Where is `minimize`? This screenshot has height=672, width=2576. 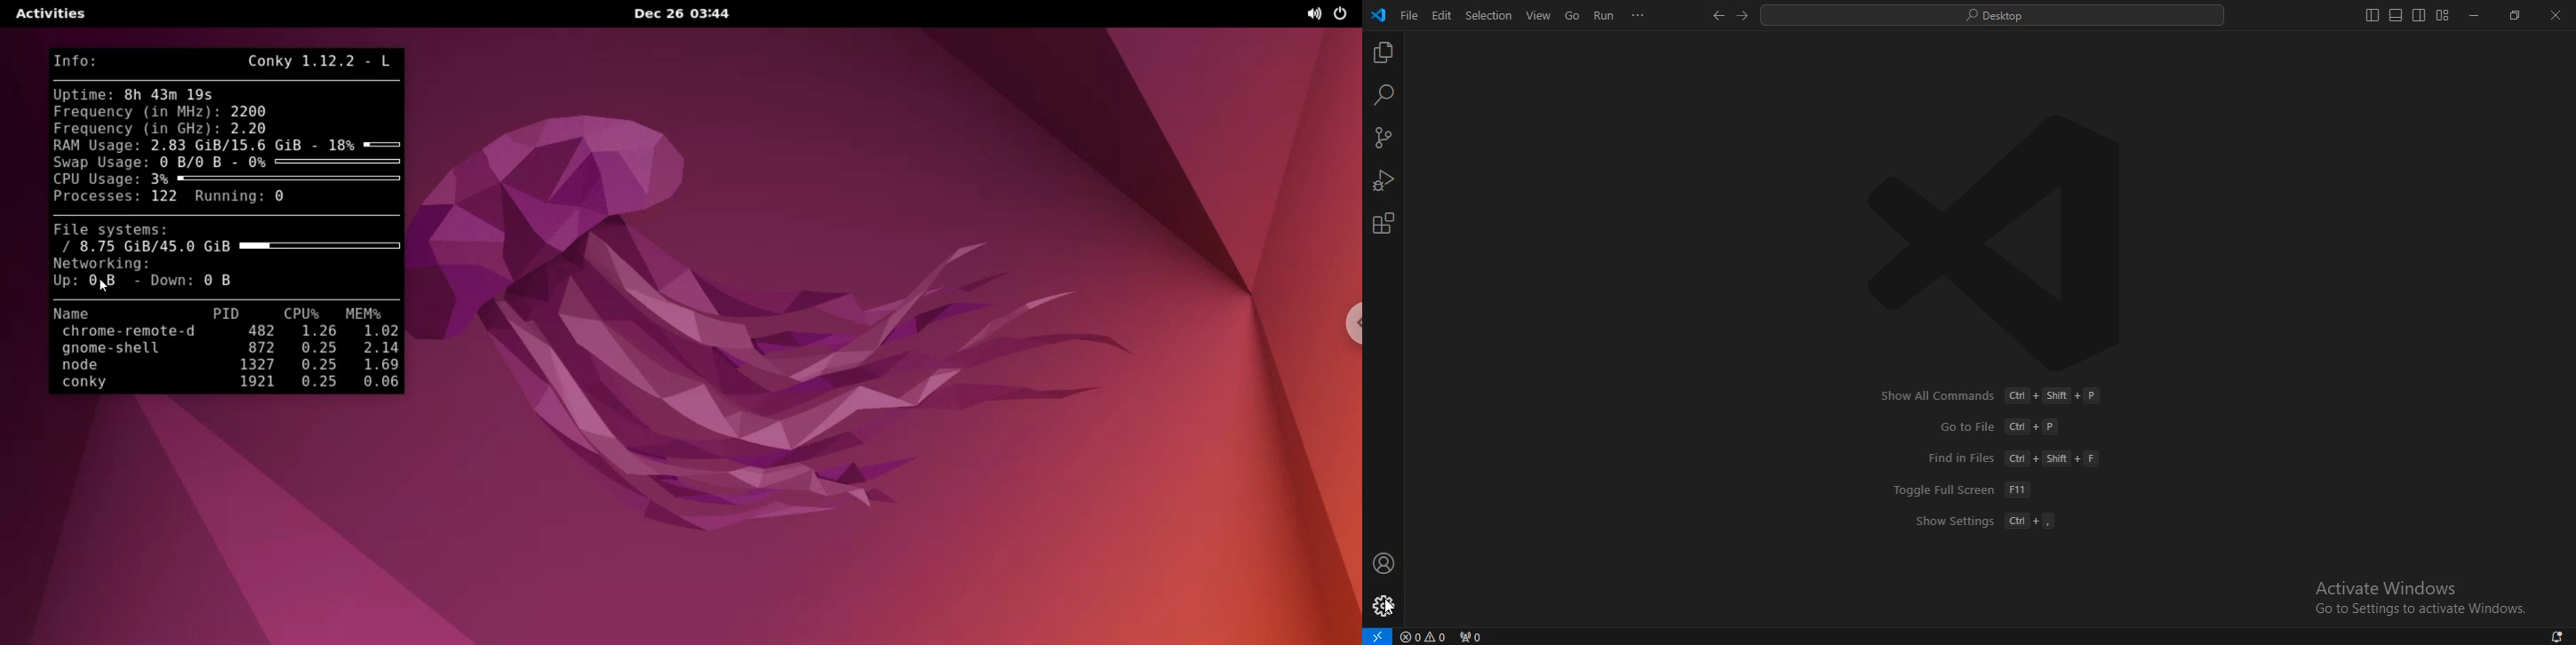 minimize is located at coordinates (2476, 17).